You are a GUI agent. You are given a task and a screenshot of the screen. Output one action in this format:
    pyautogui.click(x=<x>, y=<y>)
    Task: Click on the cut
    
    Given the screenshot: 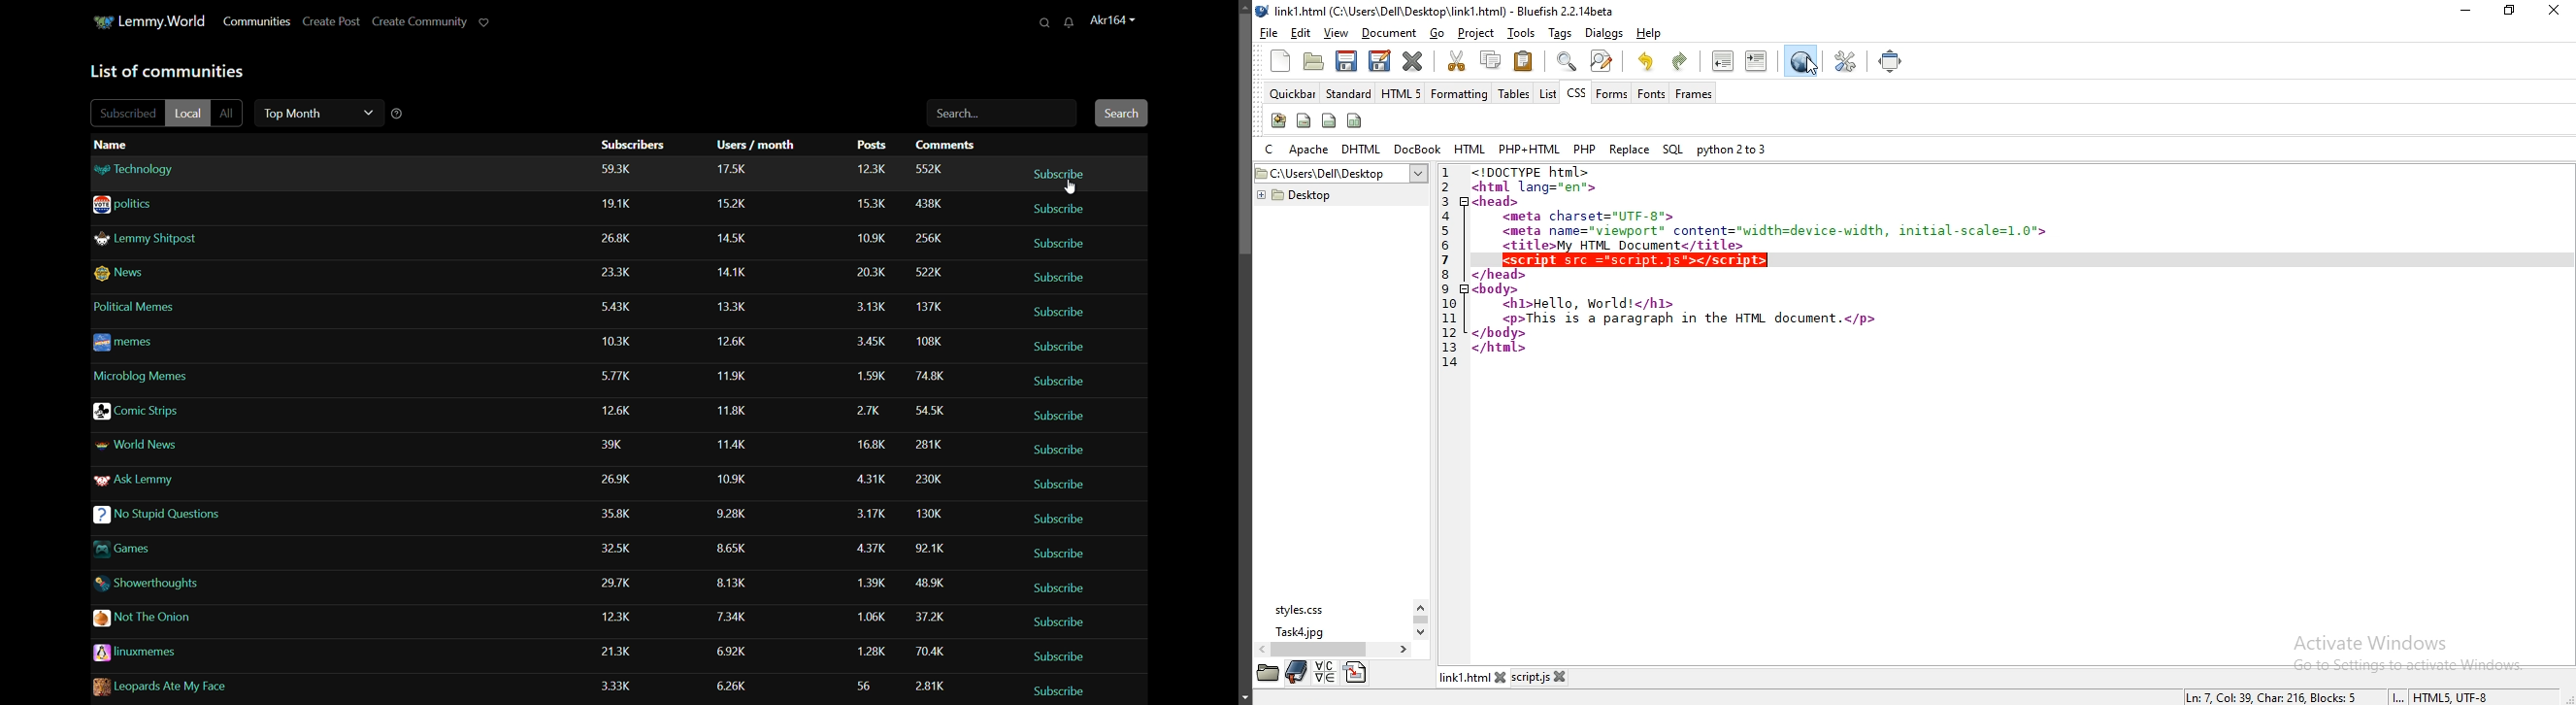 What is the action you would take?
    pyautogui.click(x=1456, y=59)
    